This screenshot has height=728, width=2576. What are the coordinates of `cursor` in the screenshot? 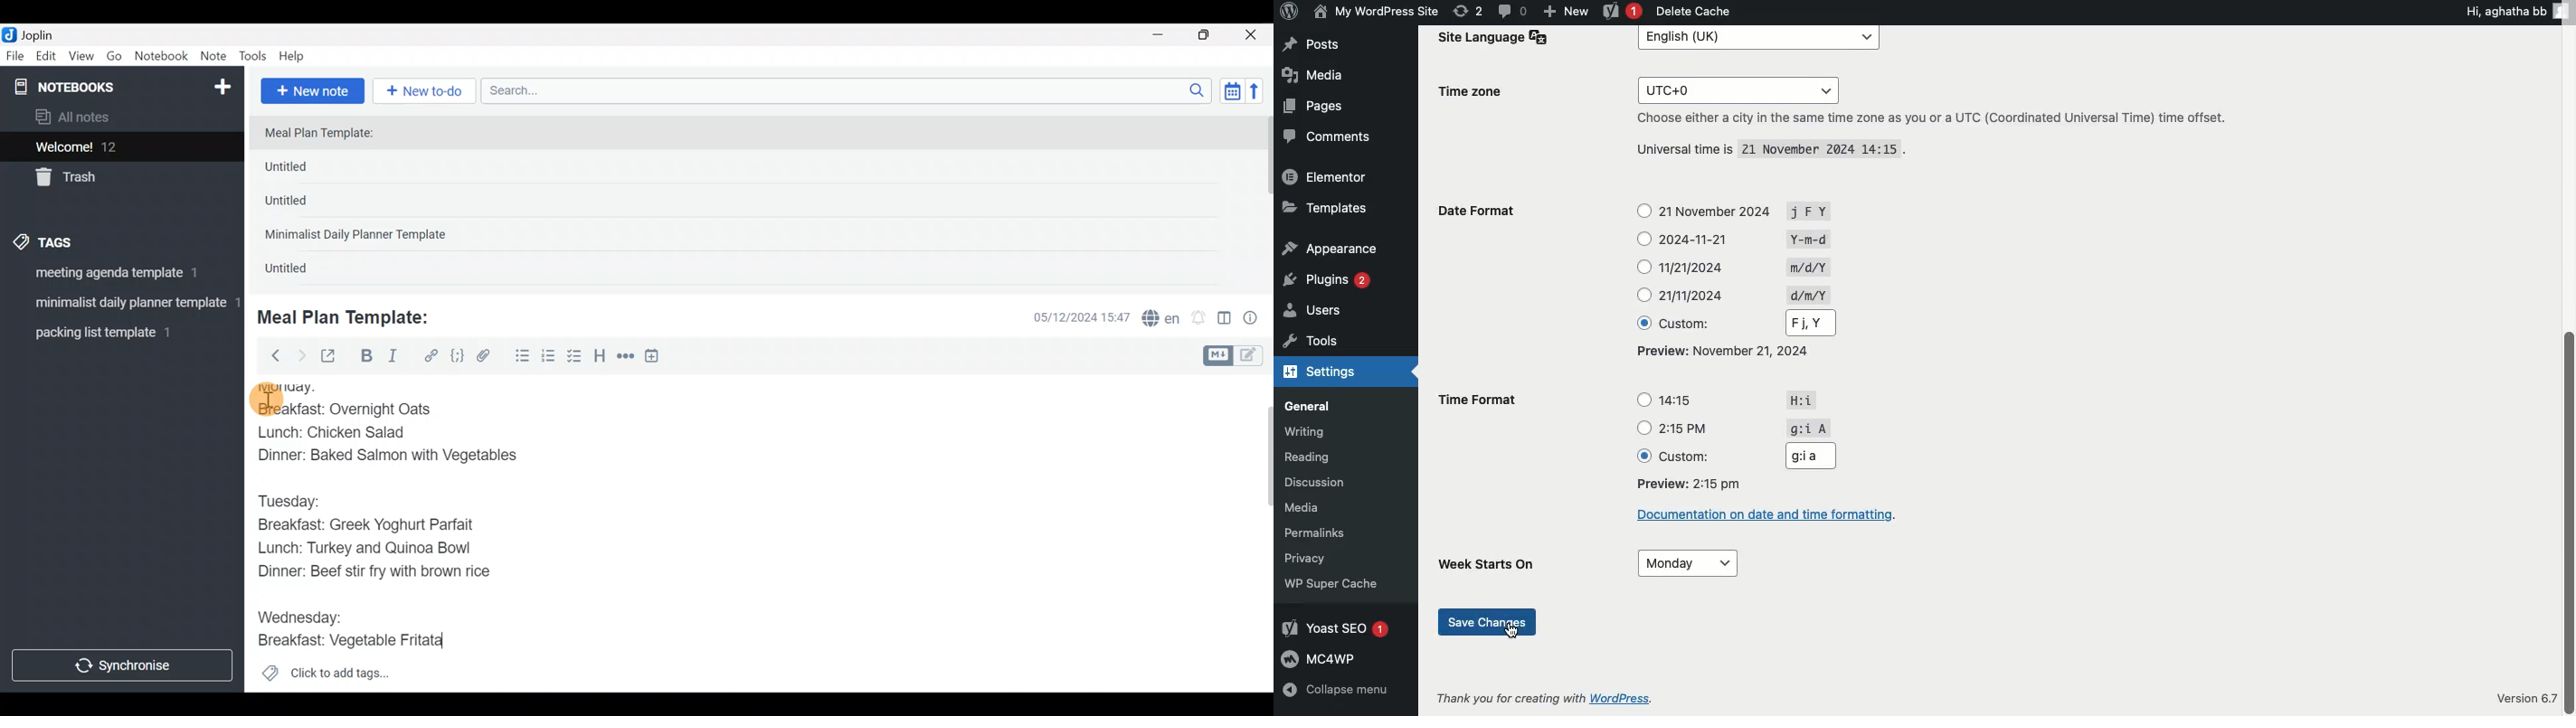 It's located at (1507, 630).